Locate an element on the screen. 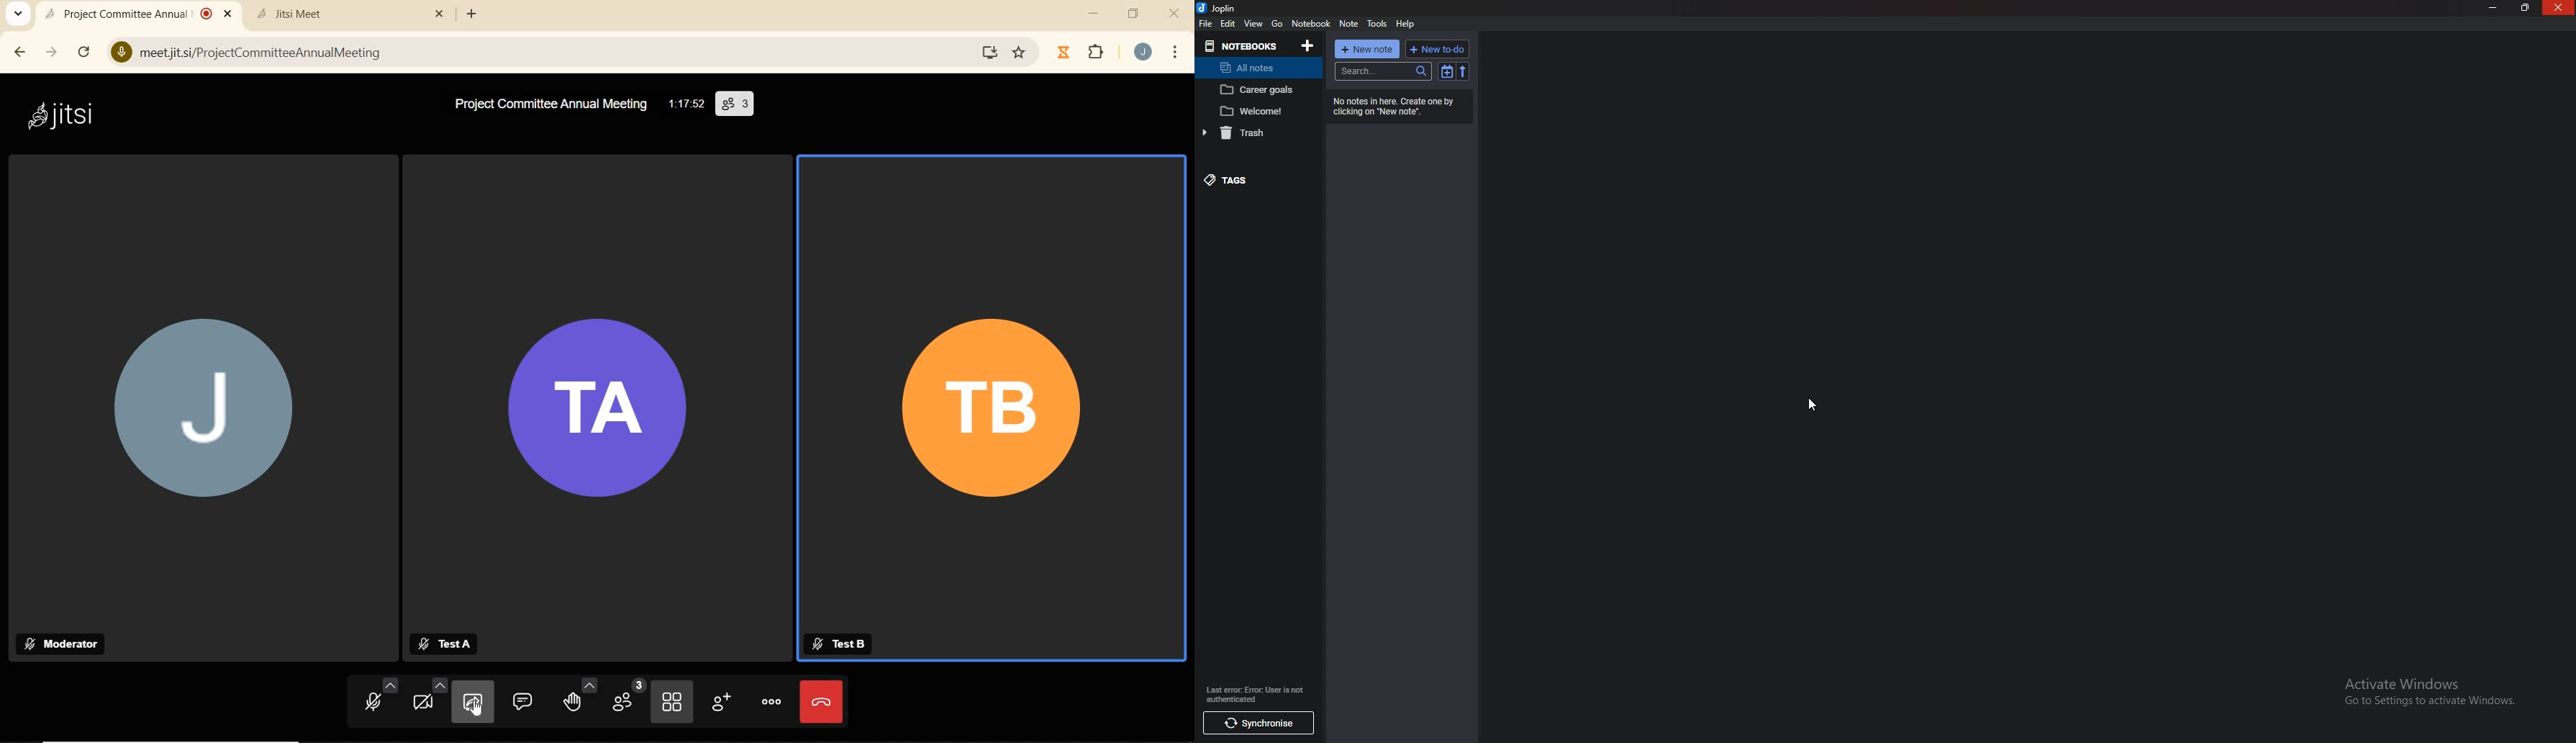 The height and width of the screenshot is (756, 2576). Trash is located at coordinates (1254, 133).